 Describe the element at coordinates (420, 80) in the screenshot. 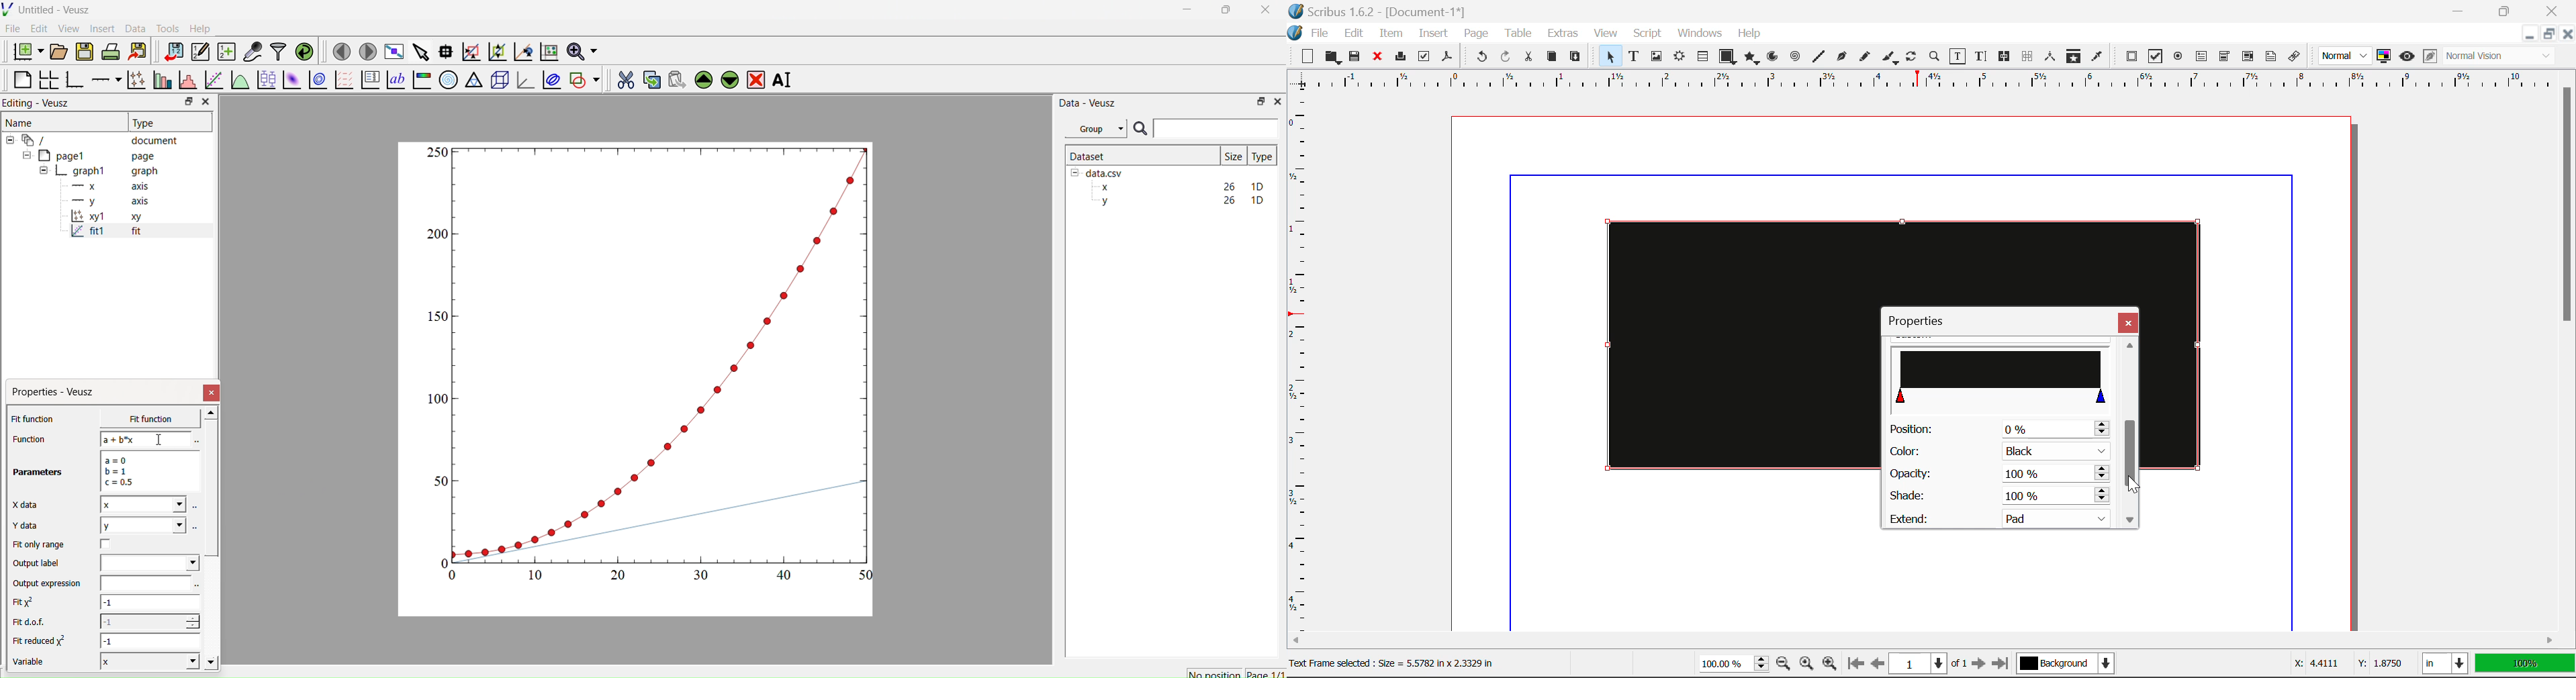

I see `Image color bar` at that location.